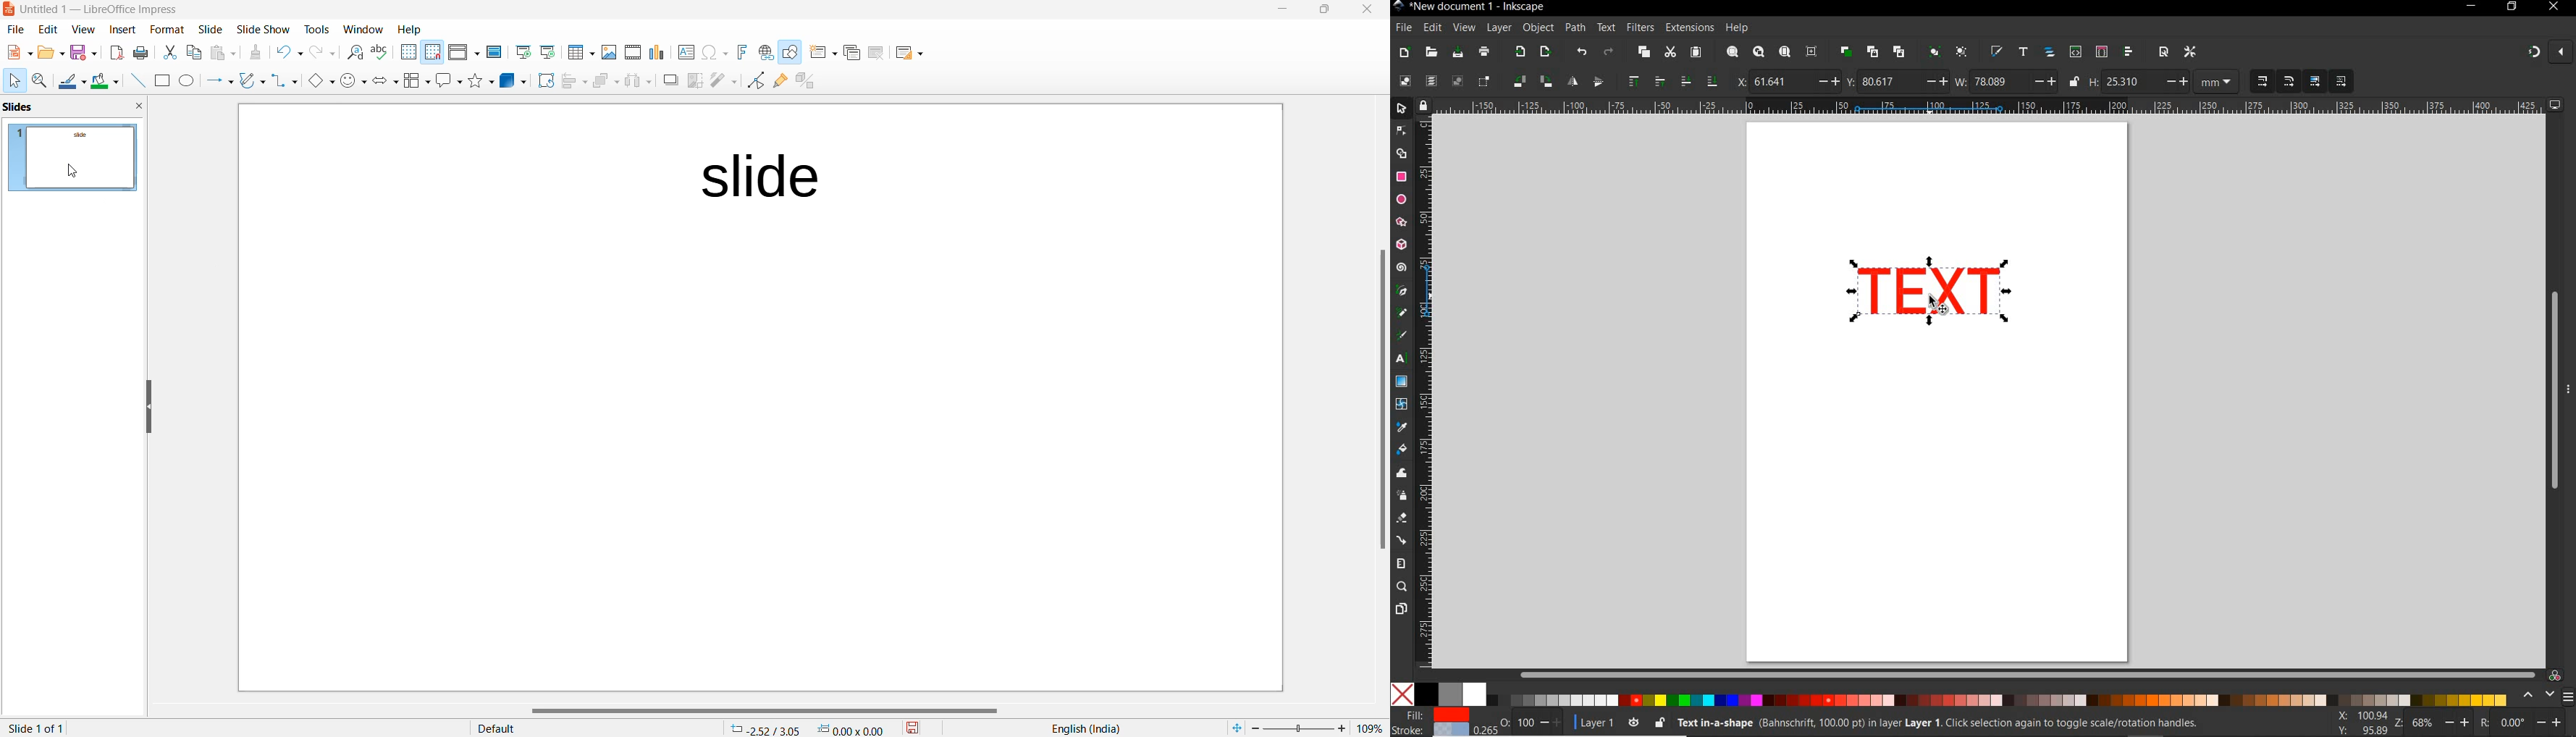  I want to click on insert table, so click(580, 52).